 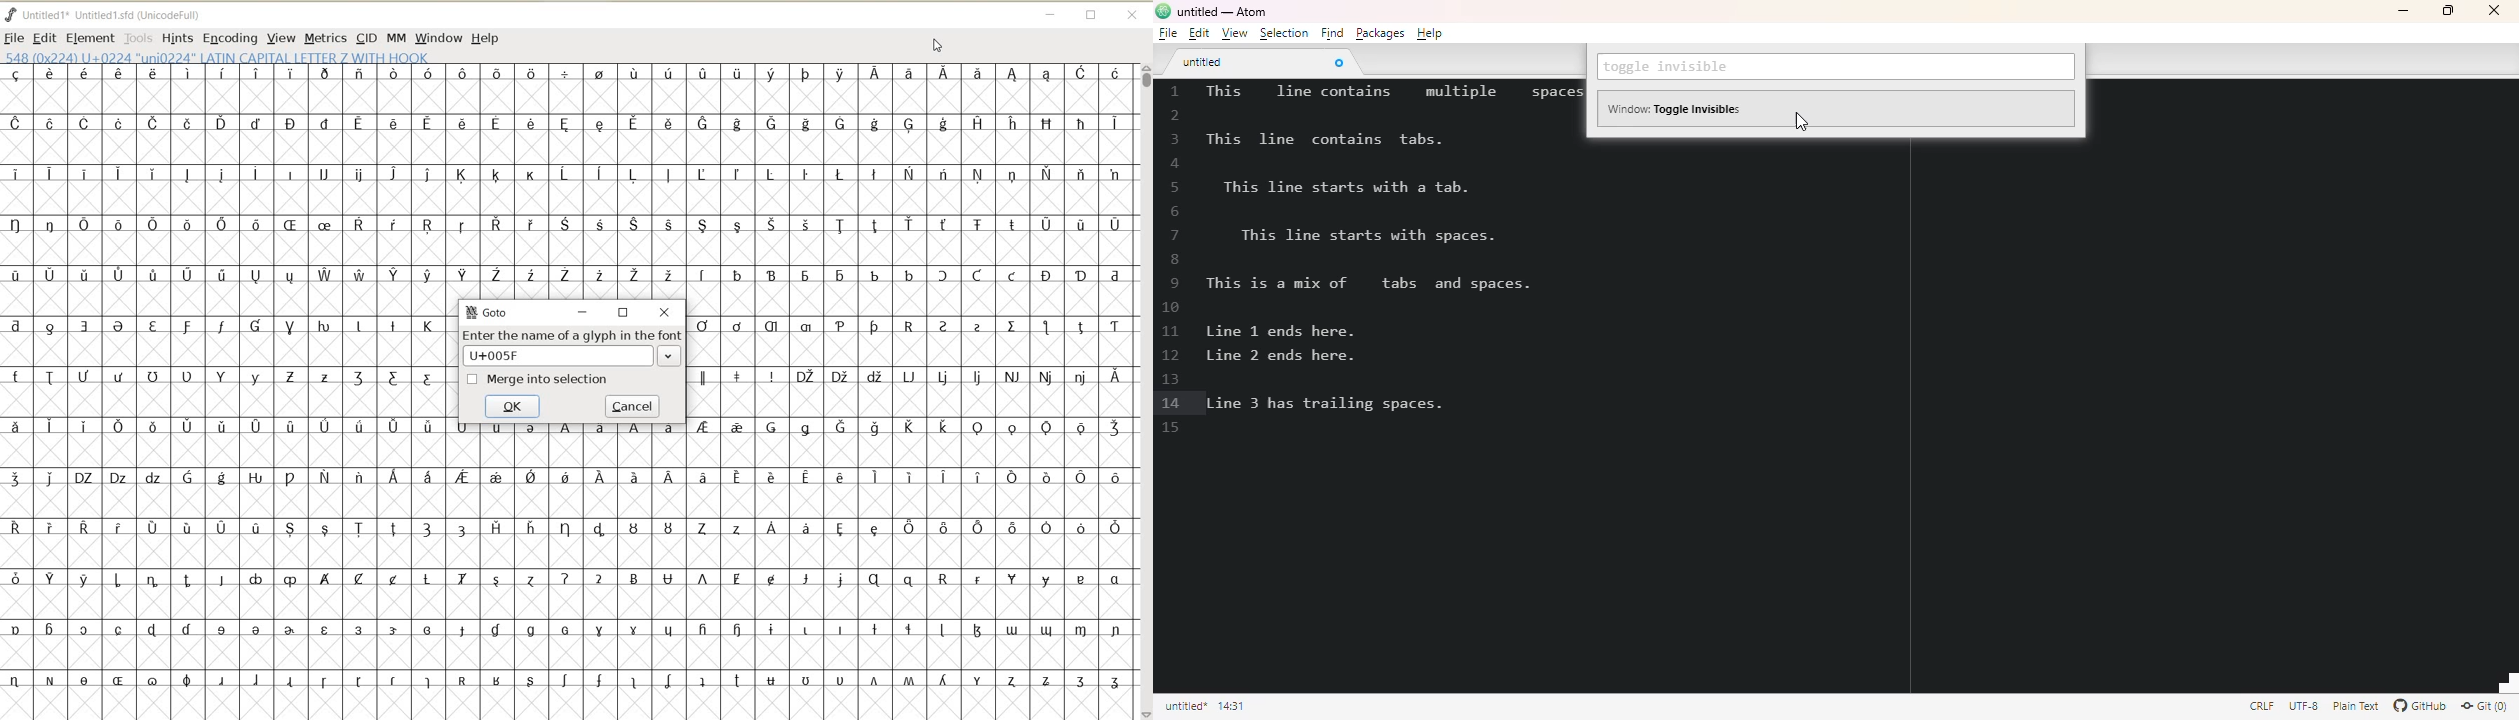 What do you see at coordinates (2262, 705) in the screenshot?
I see `file uses CRLF file endings` at bounding box center [2262, 705].